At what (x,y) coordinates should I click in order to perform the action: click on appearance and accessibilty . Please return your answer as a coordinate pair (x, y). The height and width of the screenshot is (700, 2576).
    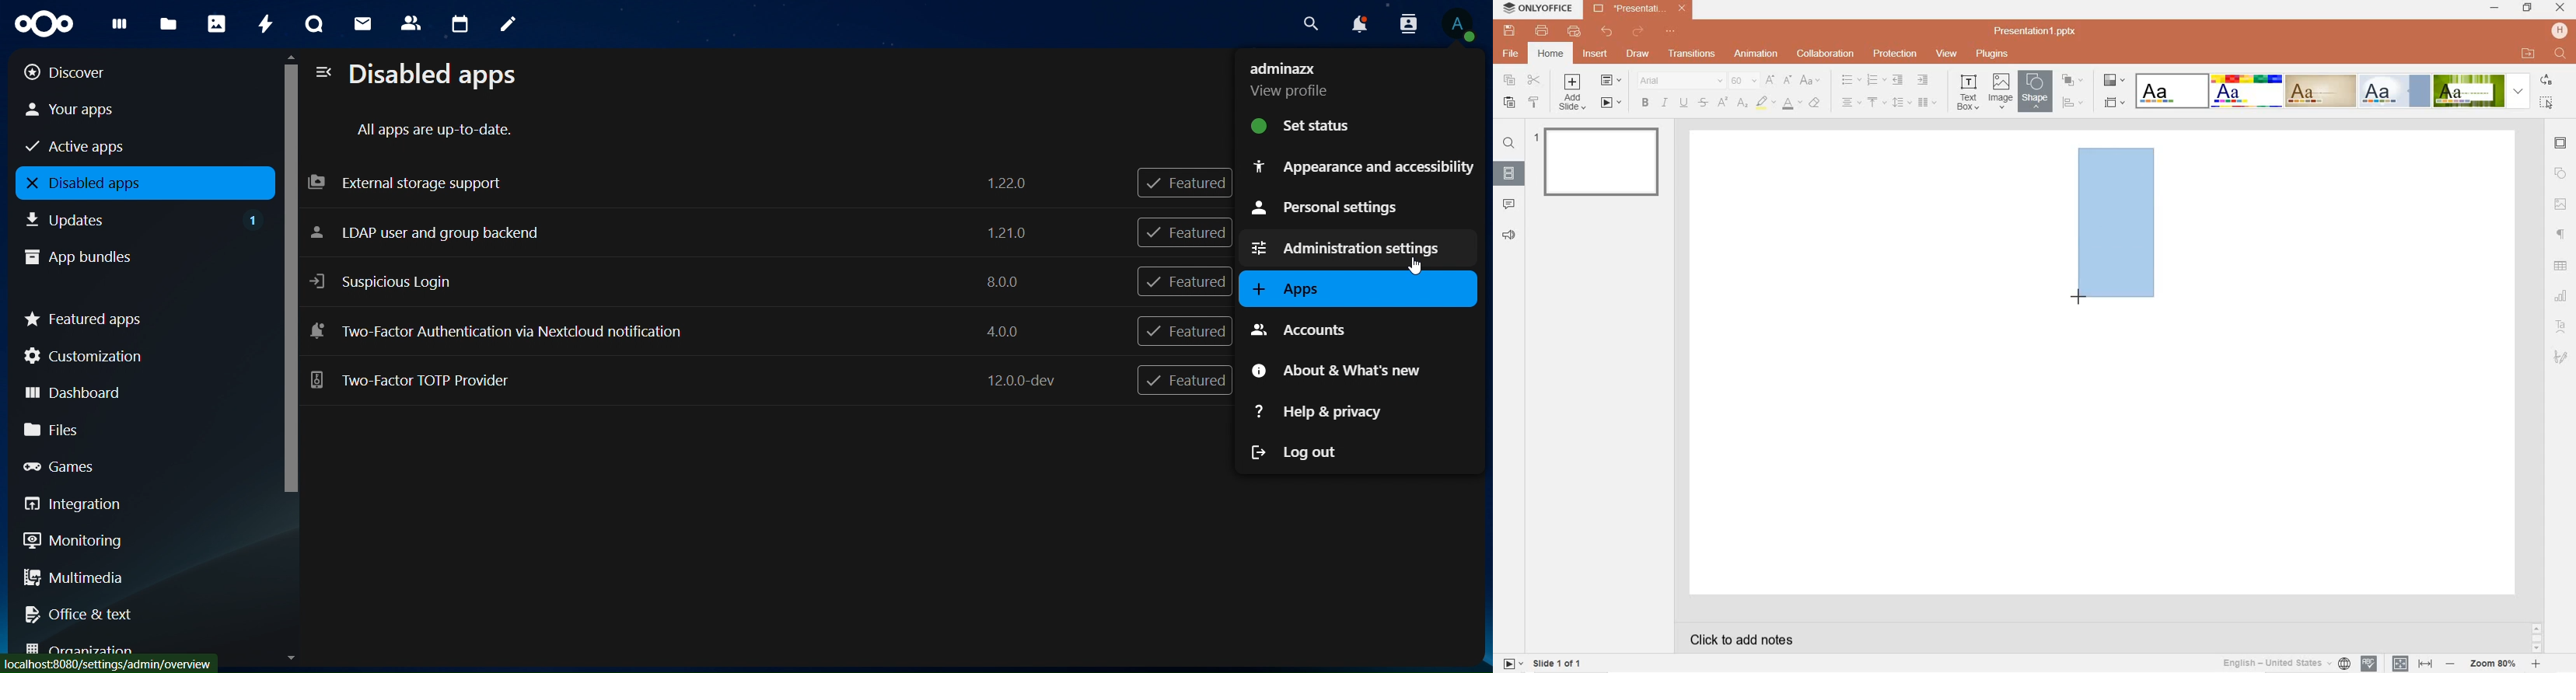
    Looking at the image, I should click on (1362, 166).